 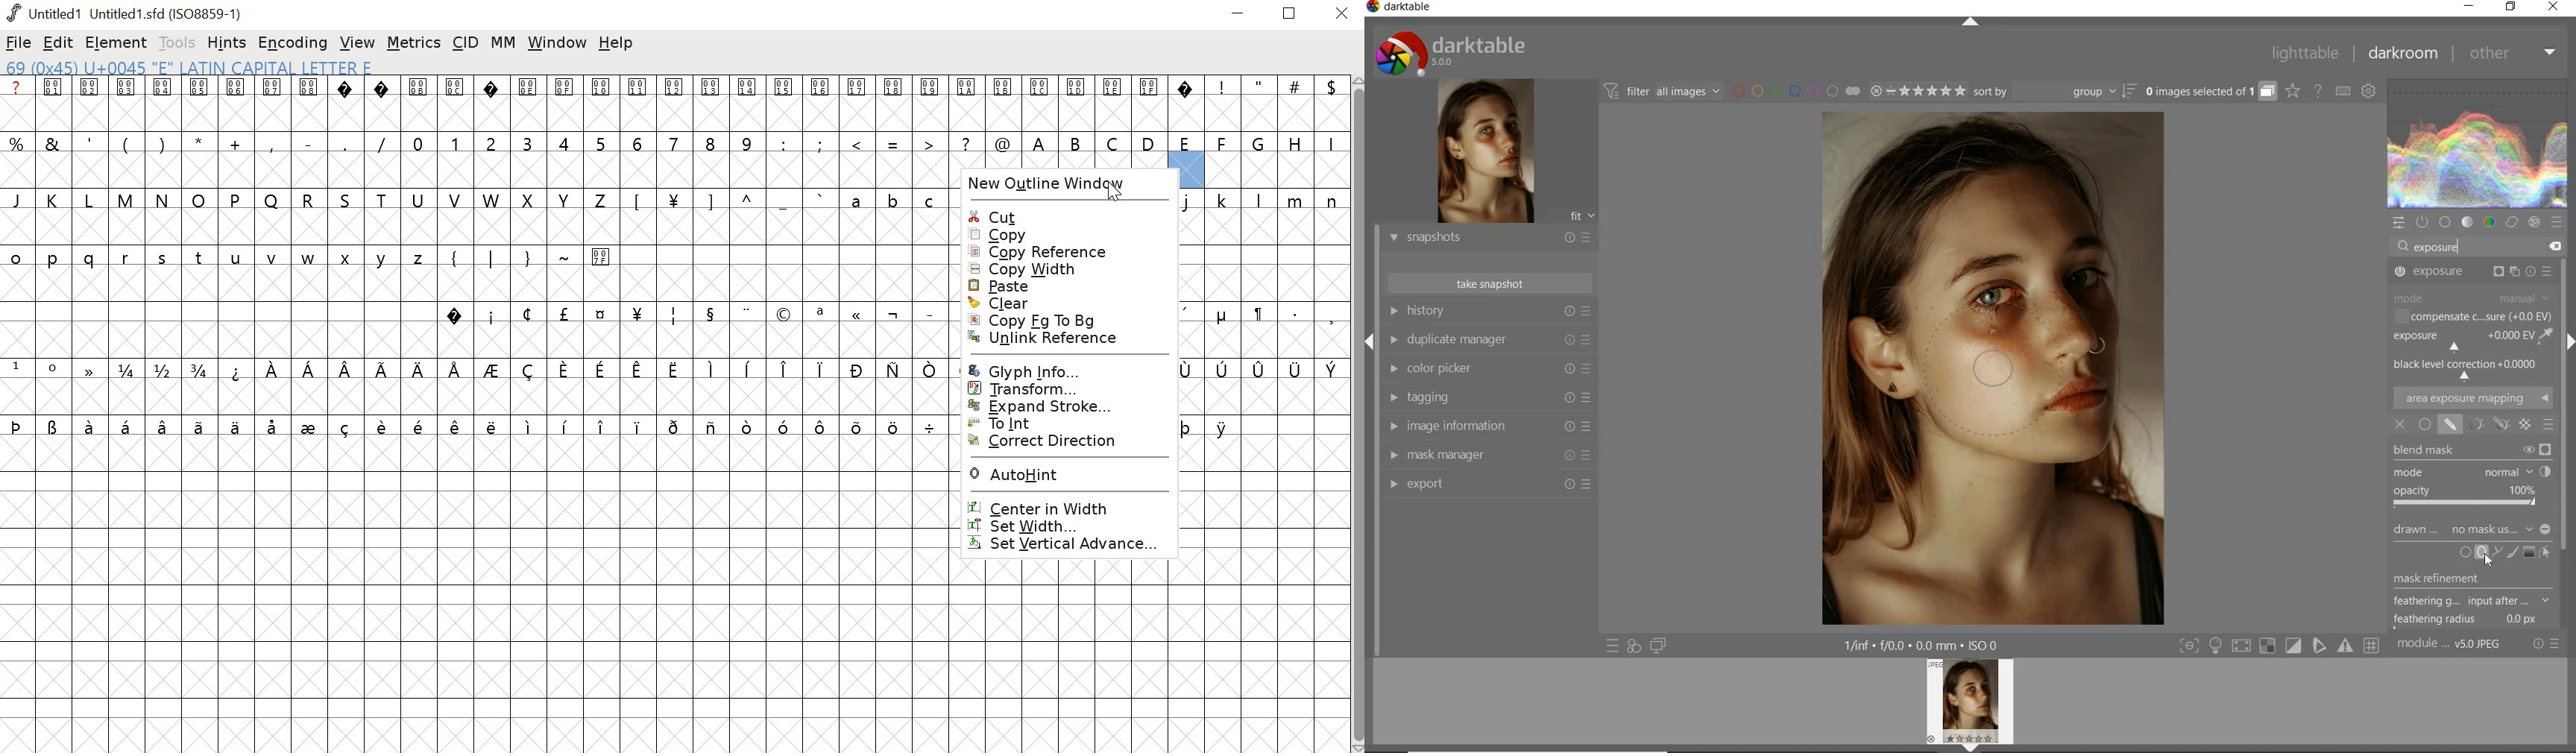 What do you see at coordinates (2490, 221) in the screenshot?
I see `color` at bounding box center [2490, 221].